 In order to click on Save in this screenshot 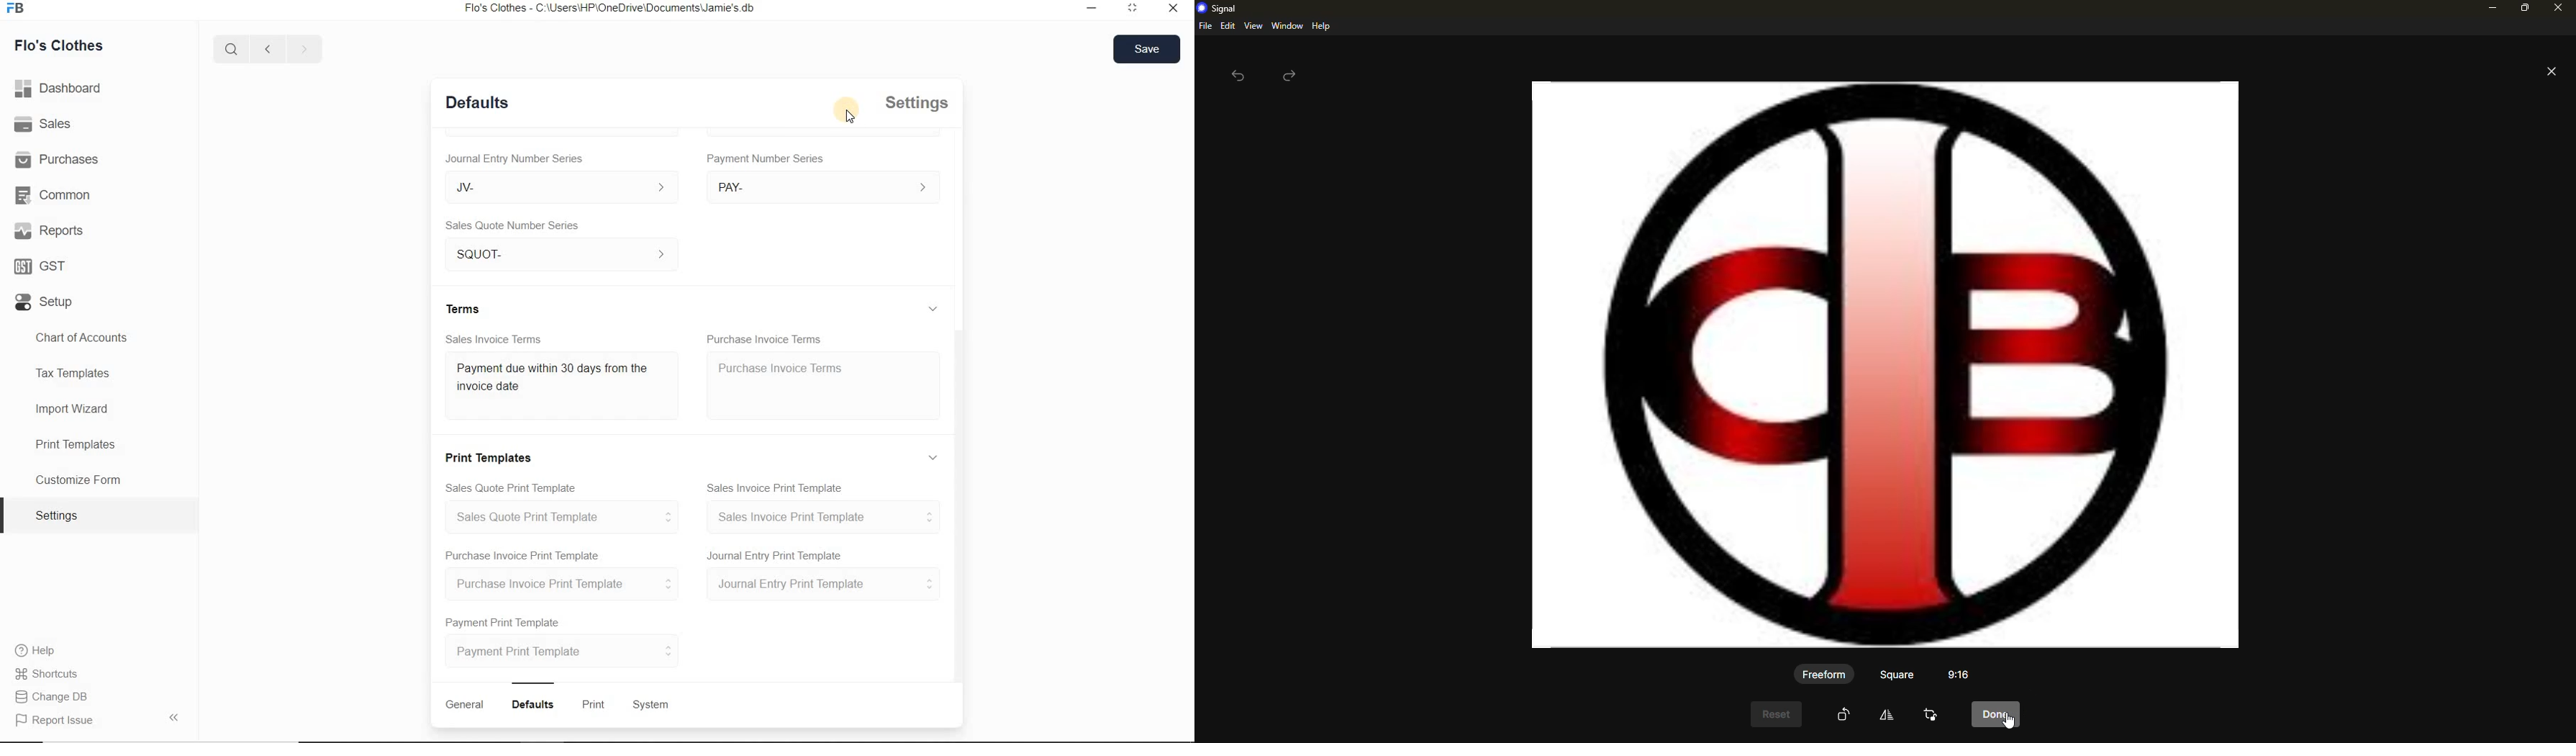, I will do `click(1147, 50)`.